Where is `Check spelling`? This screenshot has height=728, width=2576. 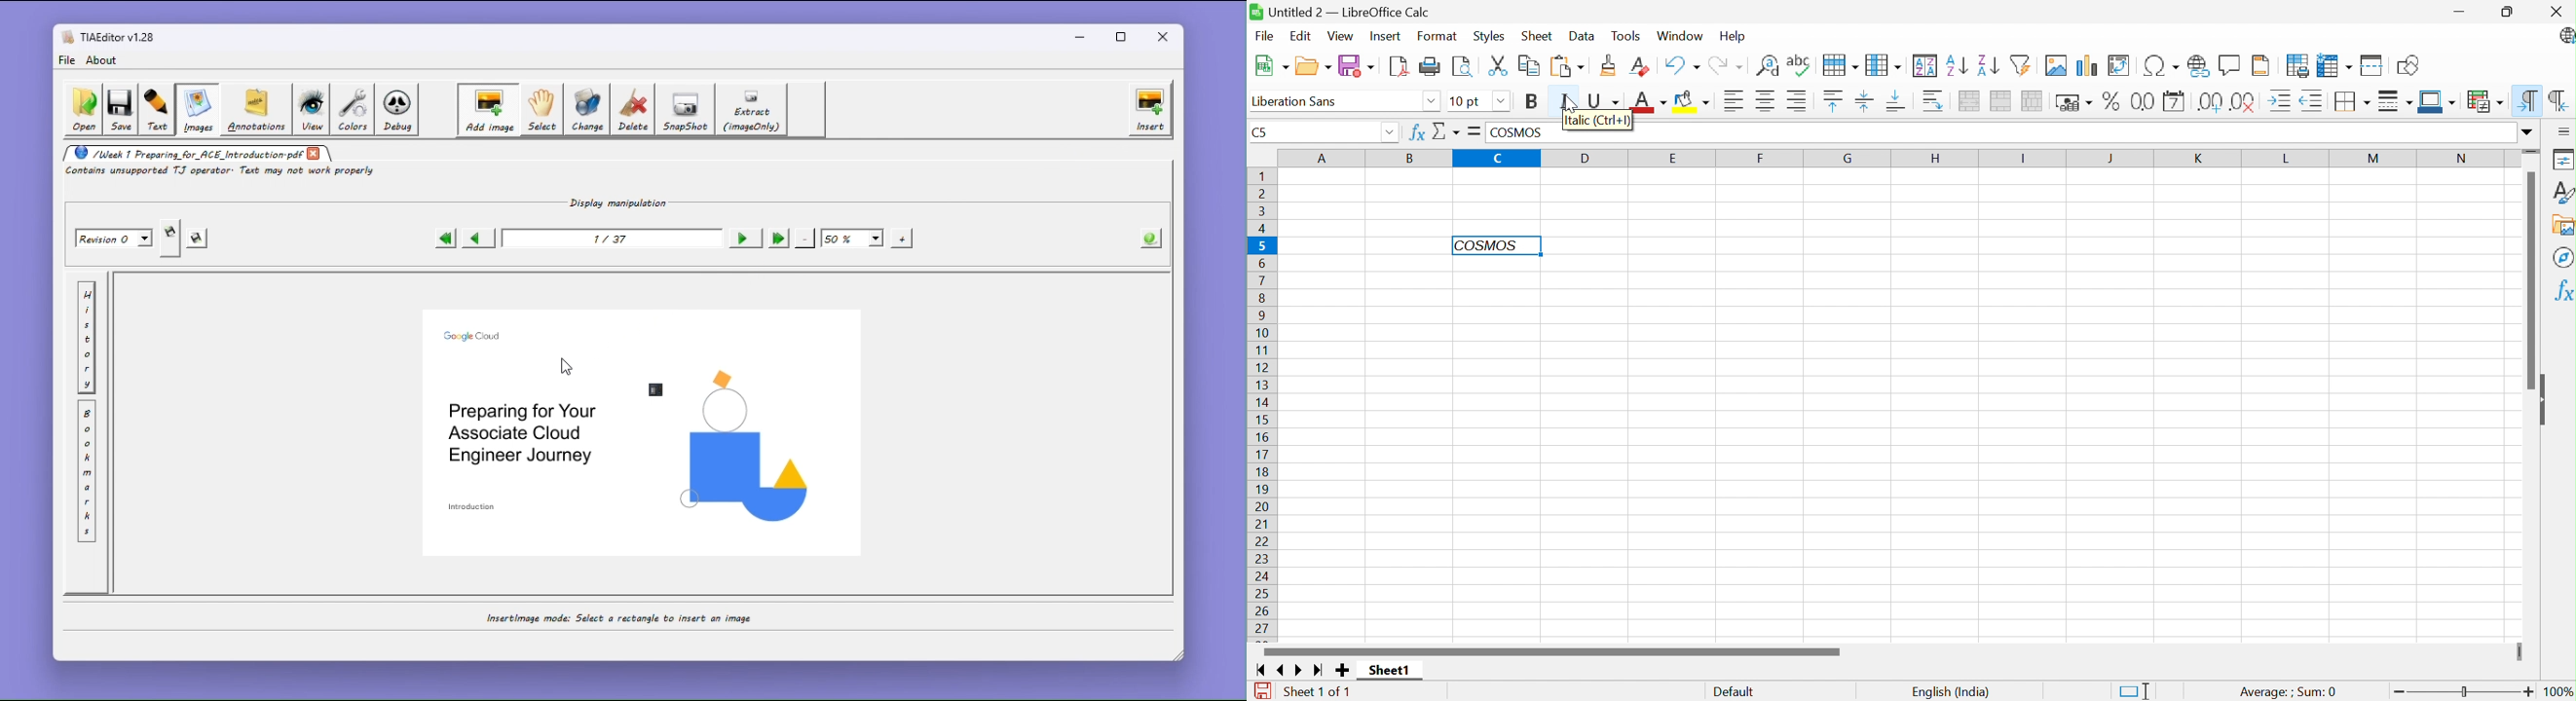
Check spelling is located at coordinates (1800, 65).